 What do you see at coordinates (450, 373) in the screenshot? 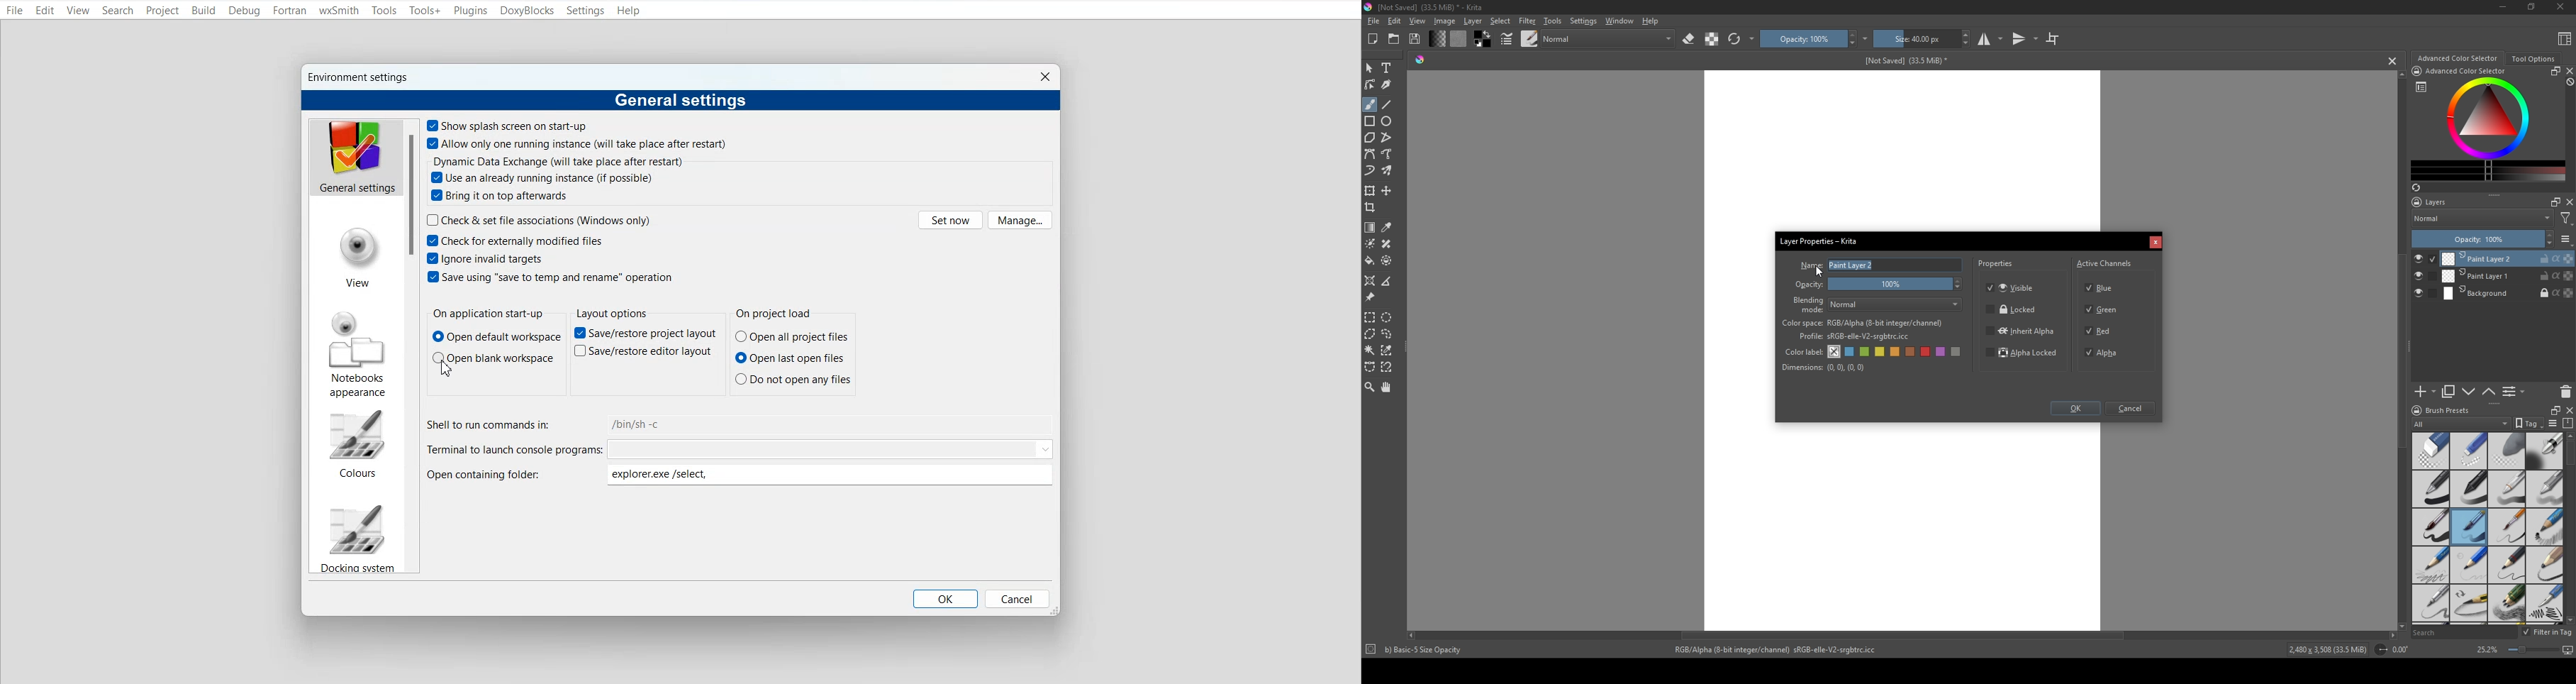
I see `Cursor` at bounding box center [450, 373].